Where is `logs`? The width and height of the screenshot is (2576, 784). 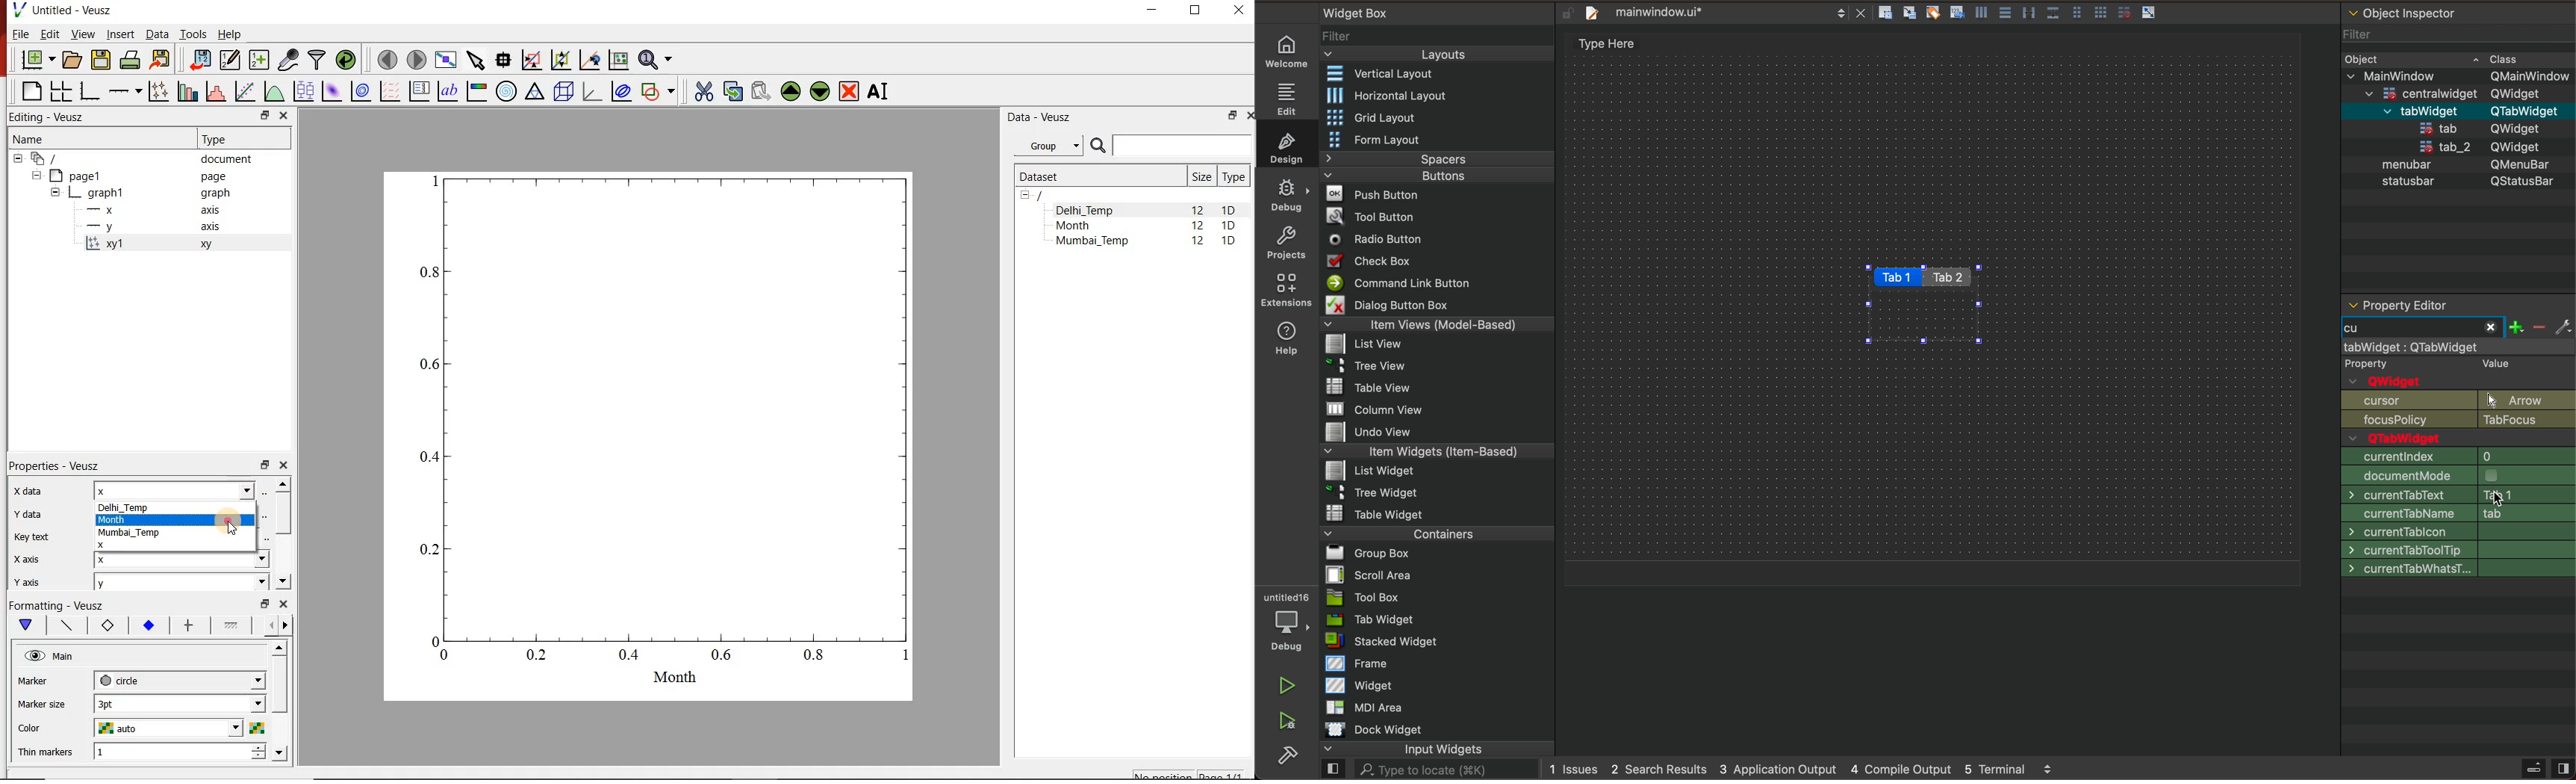
logs is located at coordinates (1806, 769).